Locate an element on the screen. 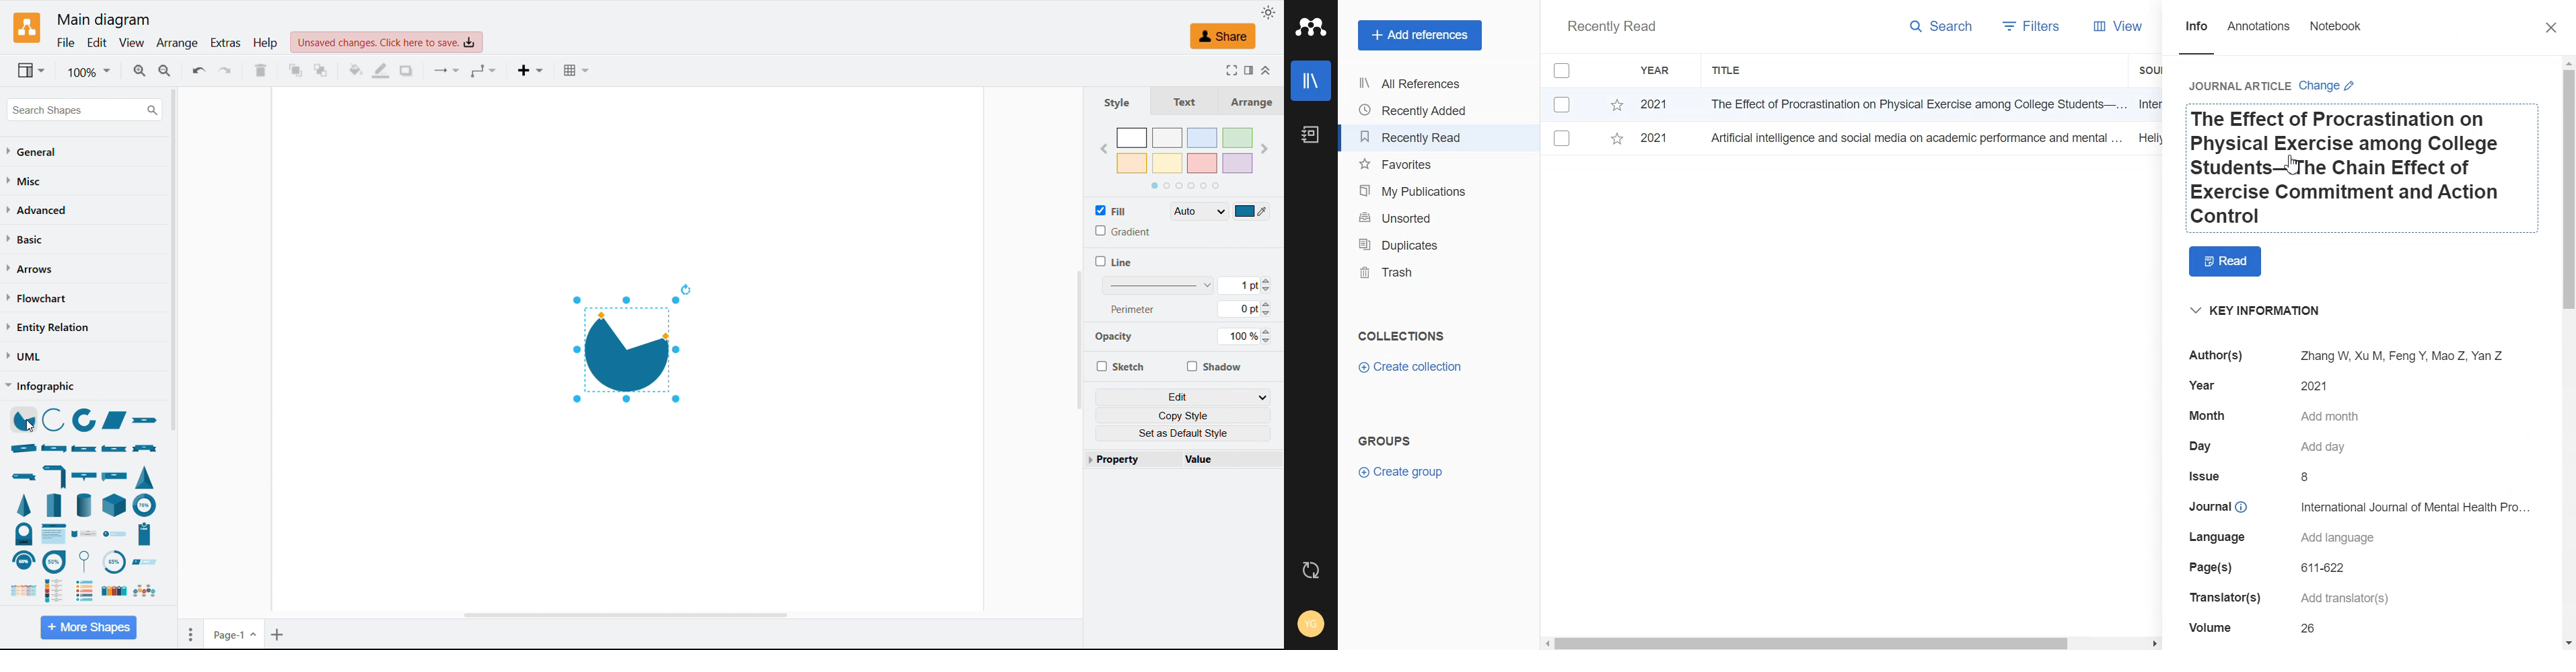 The image size is (2576, 672). chevron list is located at coordinates (52, 533).